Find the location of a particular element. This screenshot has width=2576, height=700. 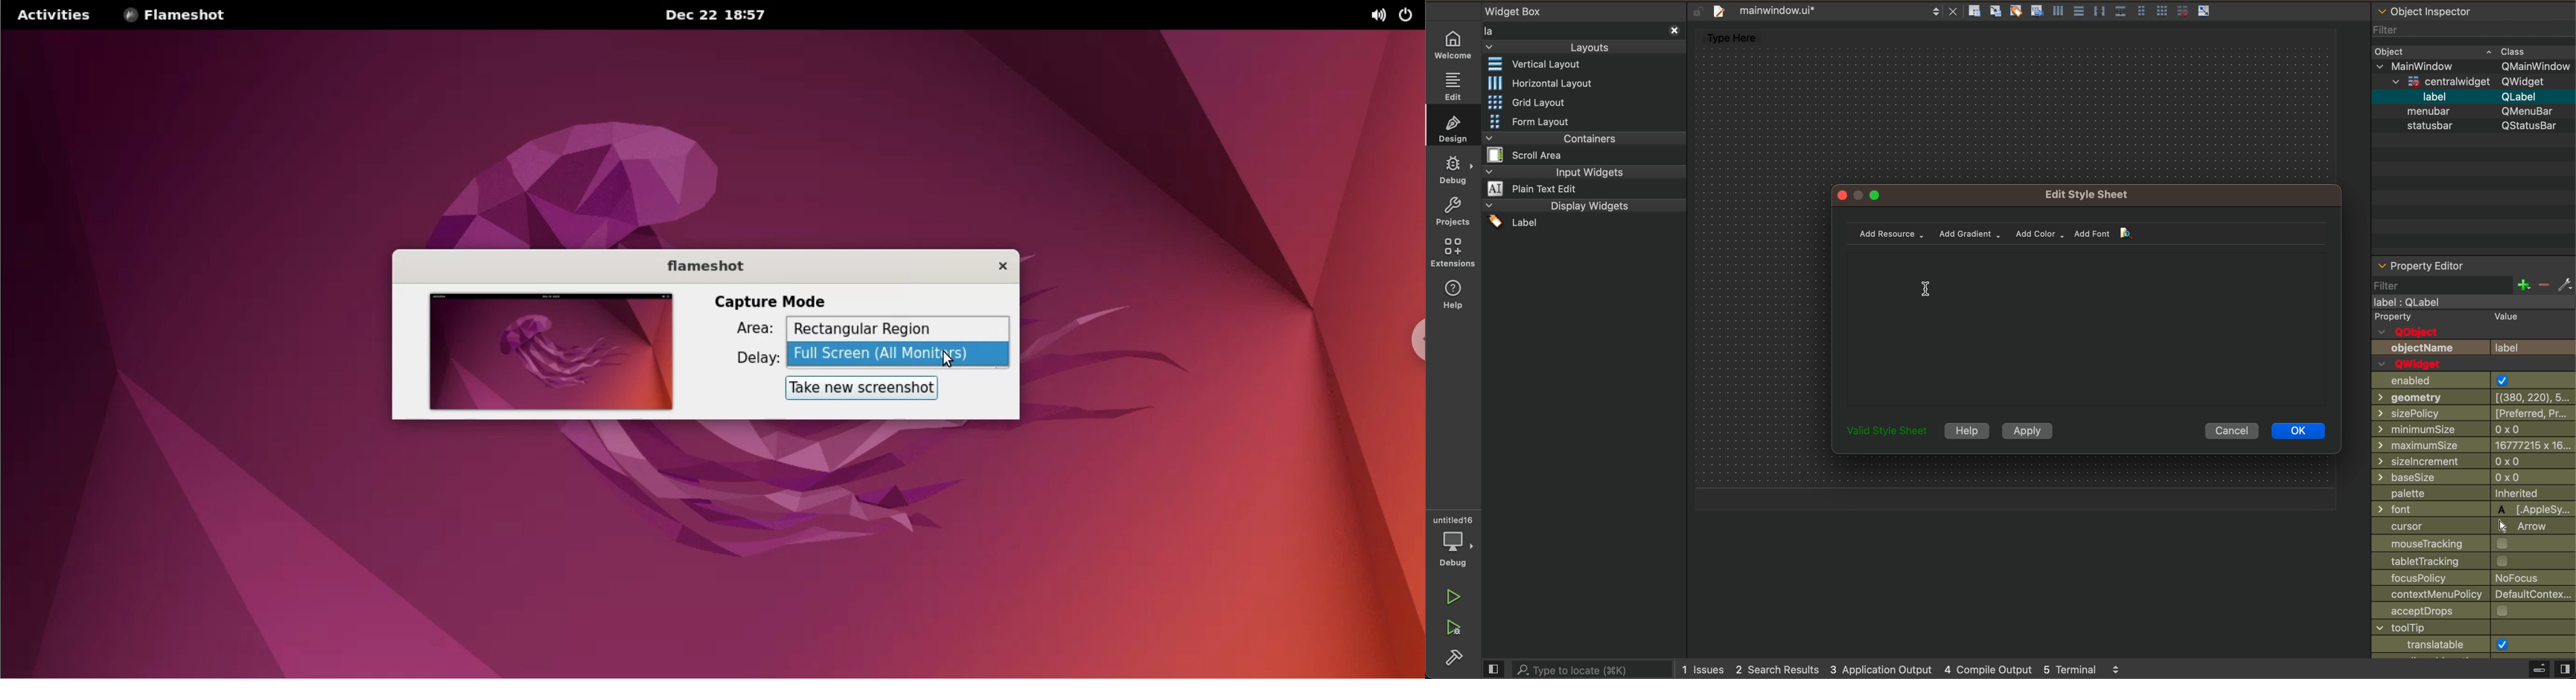

file tab is located at coordinates (1836, 10).